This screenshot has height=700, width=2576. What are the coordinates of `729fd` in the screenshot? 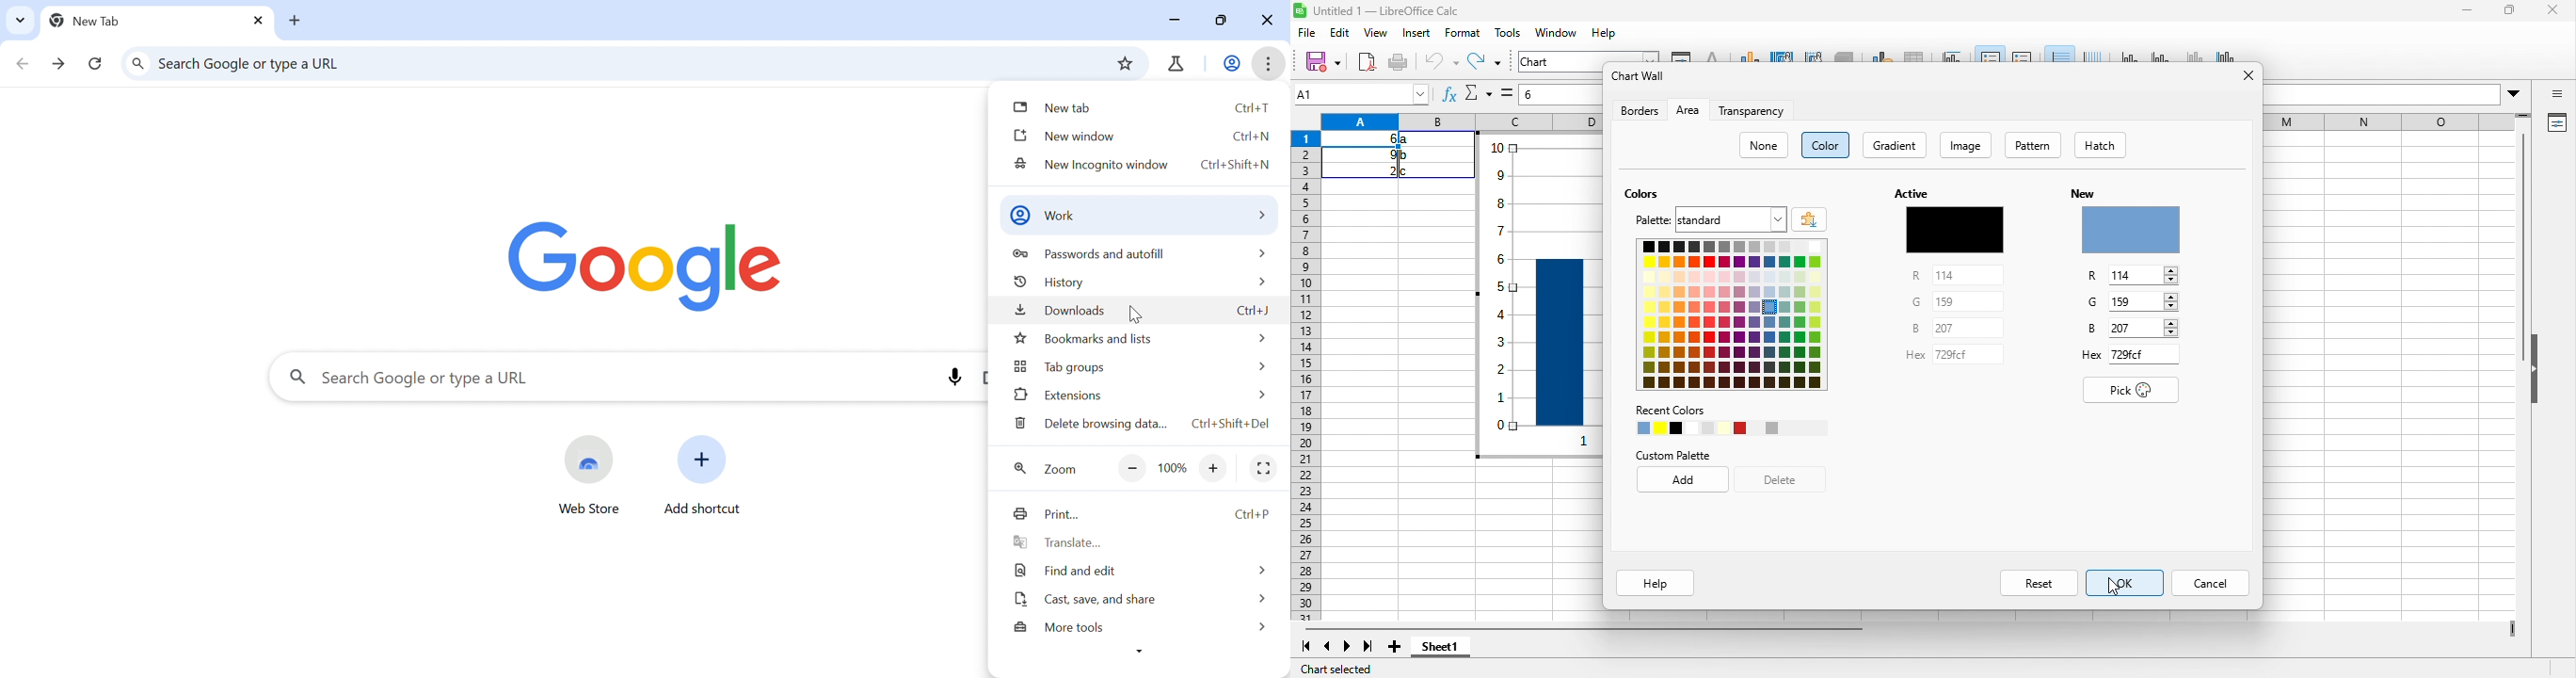 It's located at (2145, 355).